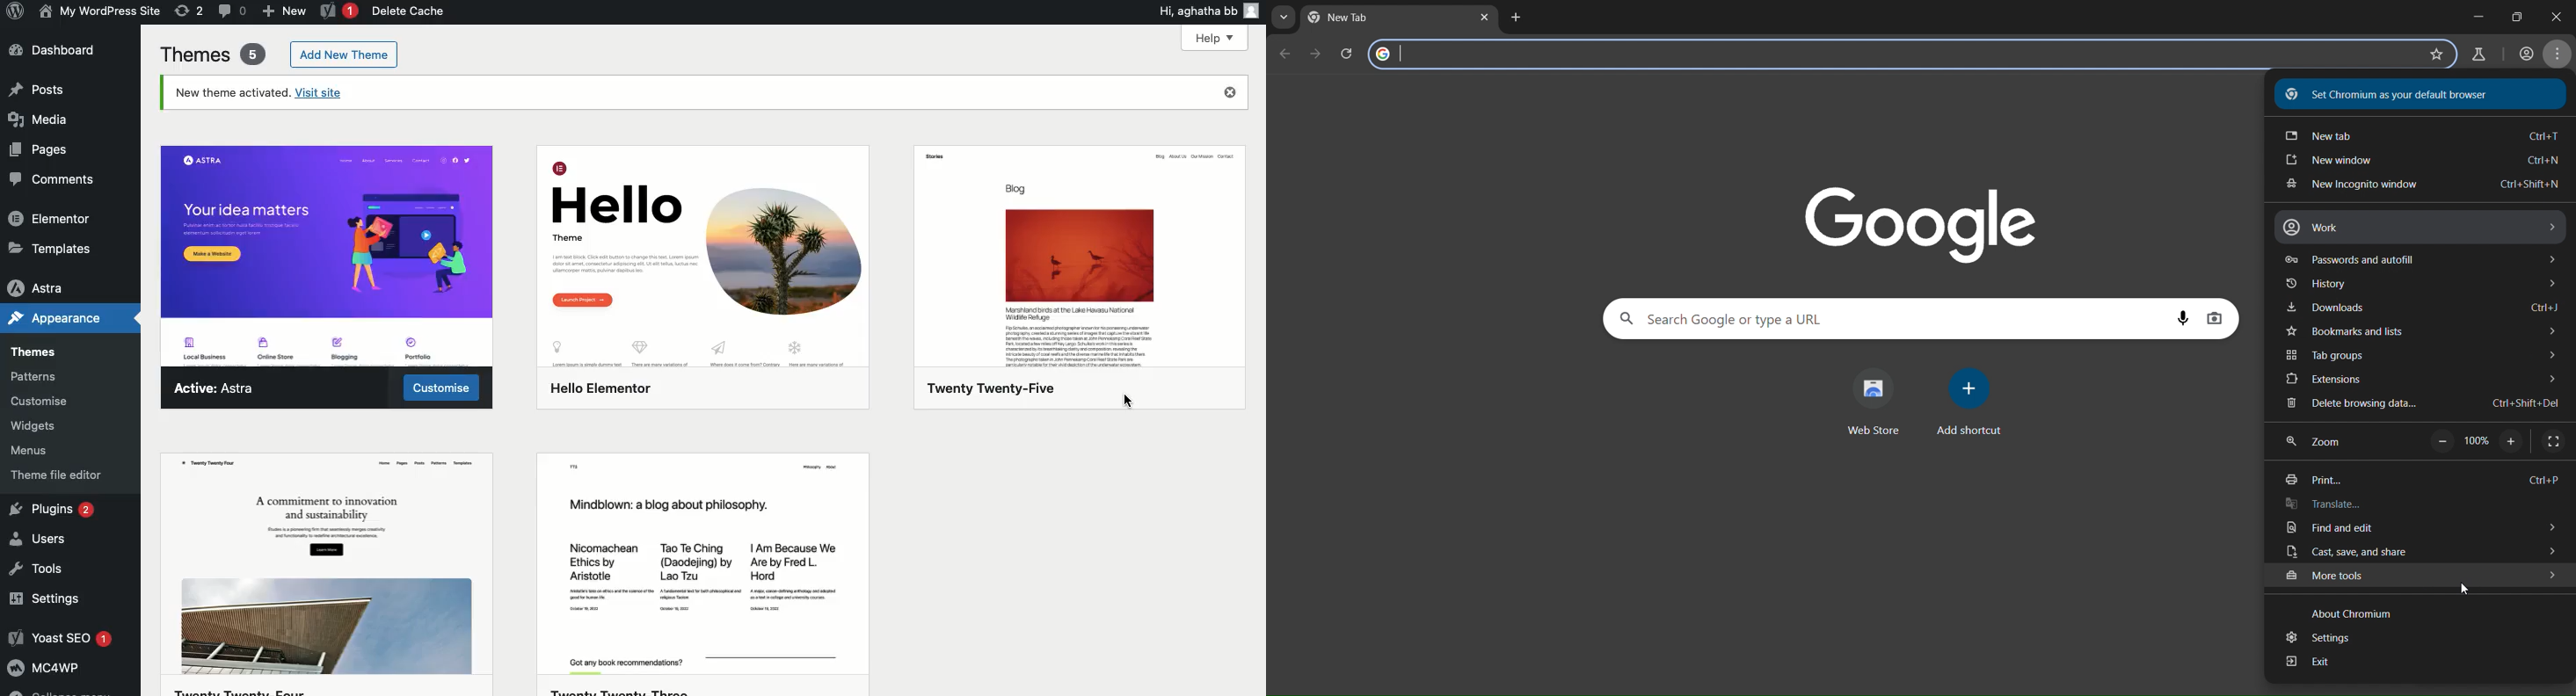  What do you see at coordinates (2436, 54) in the screenshot?
I see `bookmark page` at bounding box center [2436, 54].